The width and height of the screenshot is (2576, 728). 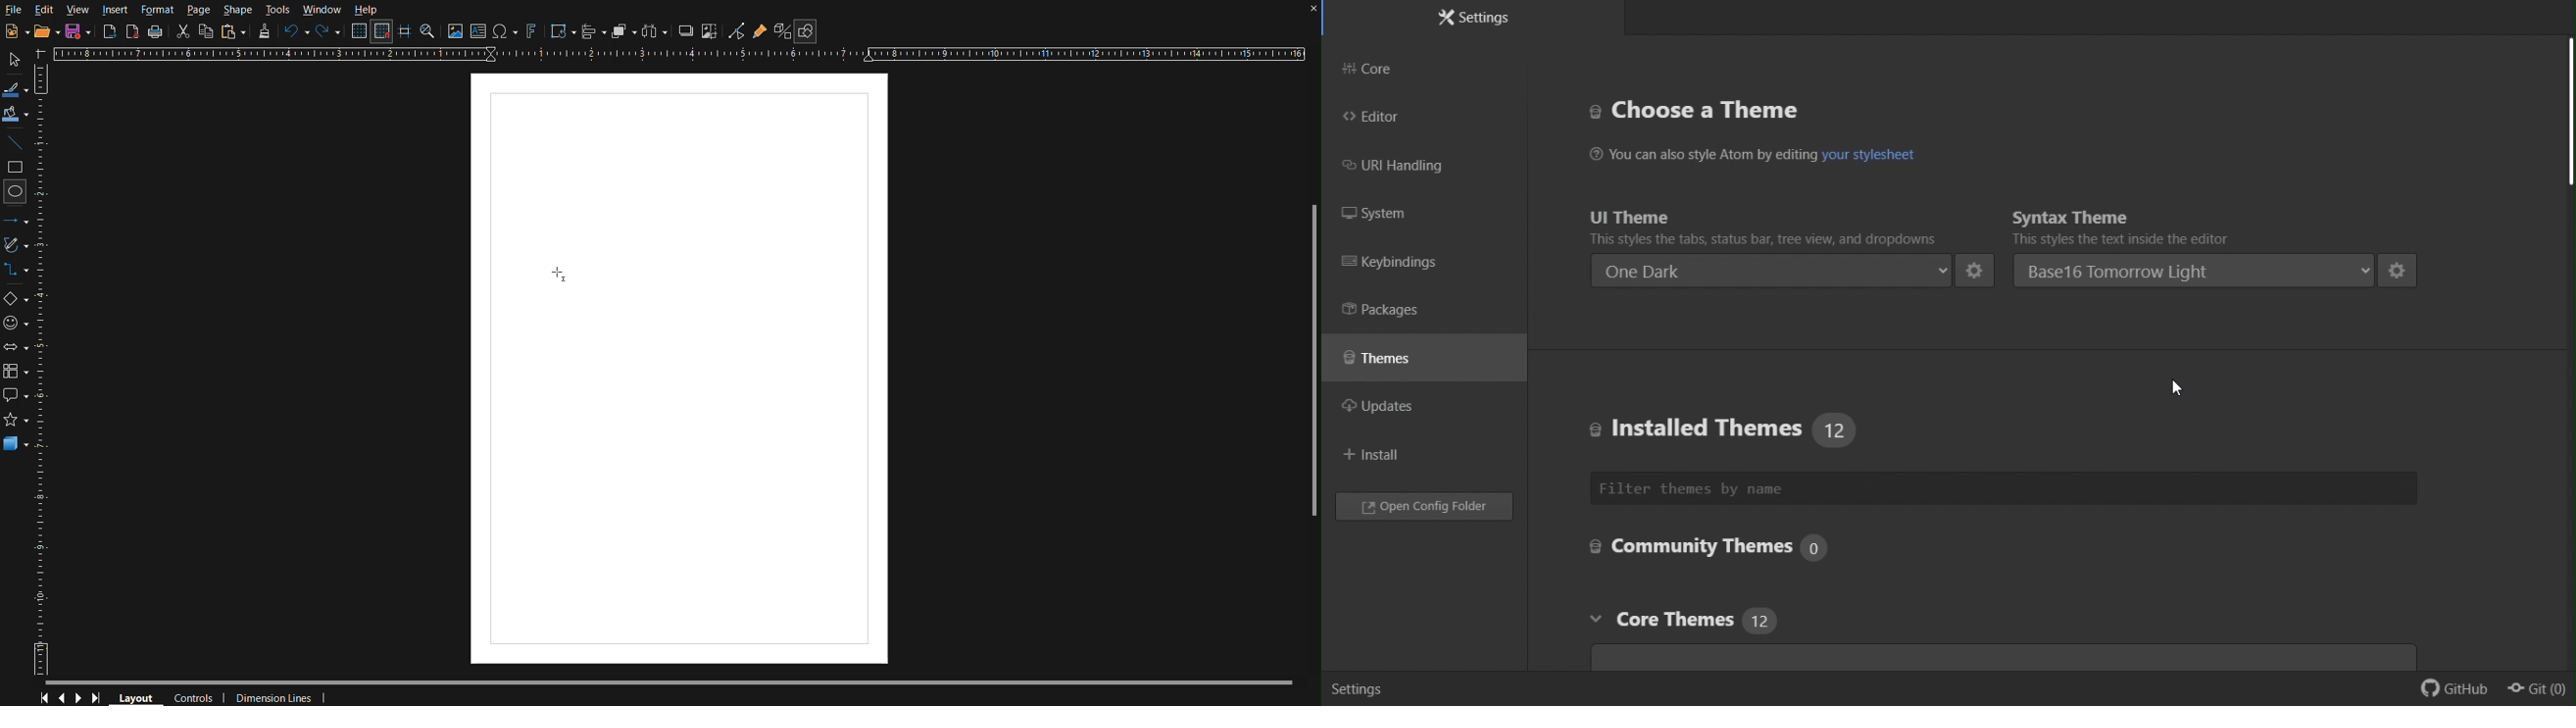 I want to click on Connectors, so click(x=17, y=270).